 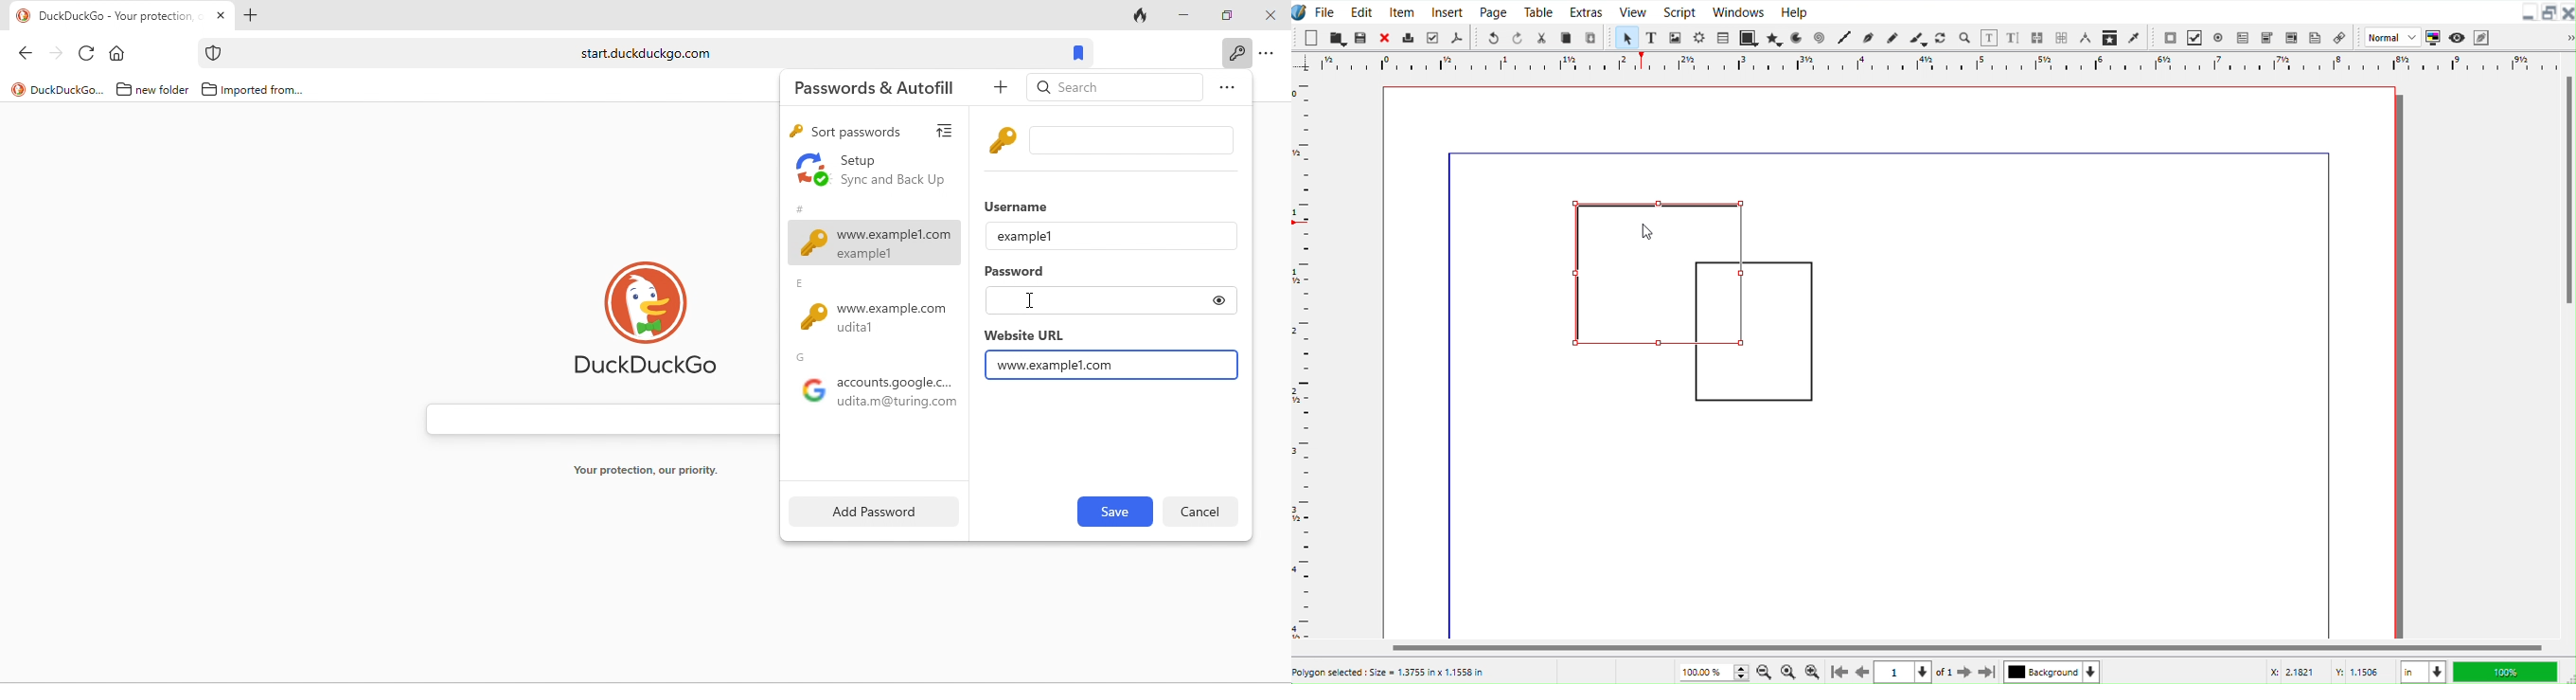 What do you see at coordinates (1765, 671) in the screenshot?
I see `Zoom Out` at bounding box center [1765, 671].